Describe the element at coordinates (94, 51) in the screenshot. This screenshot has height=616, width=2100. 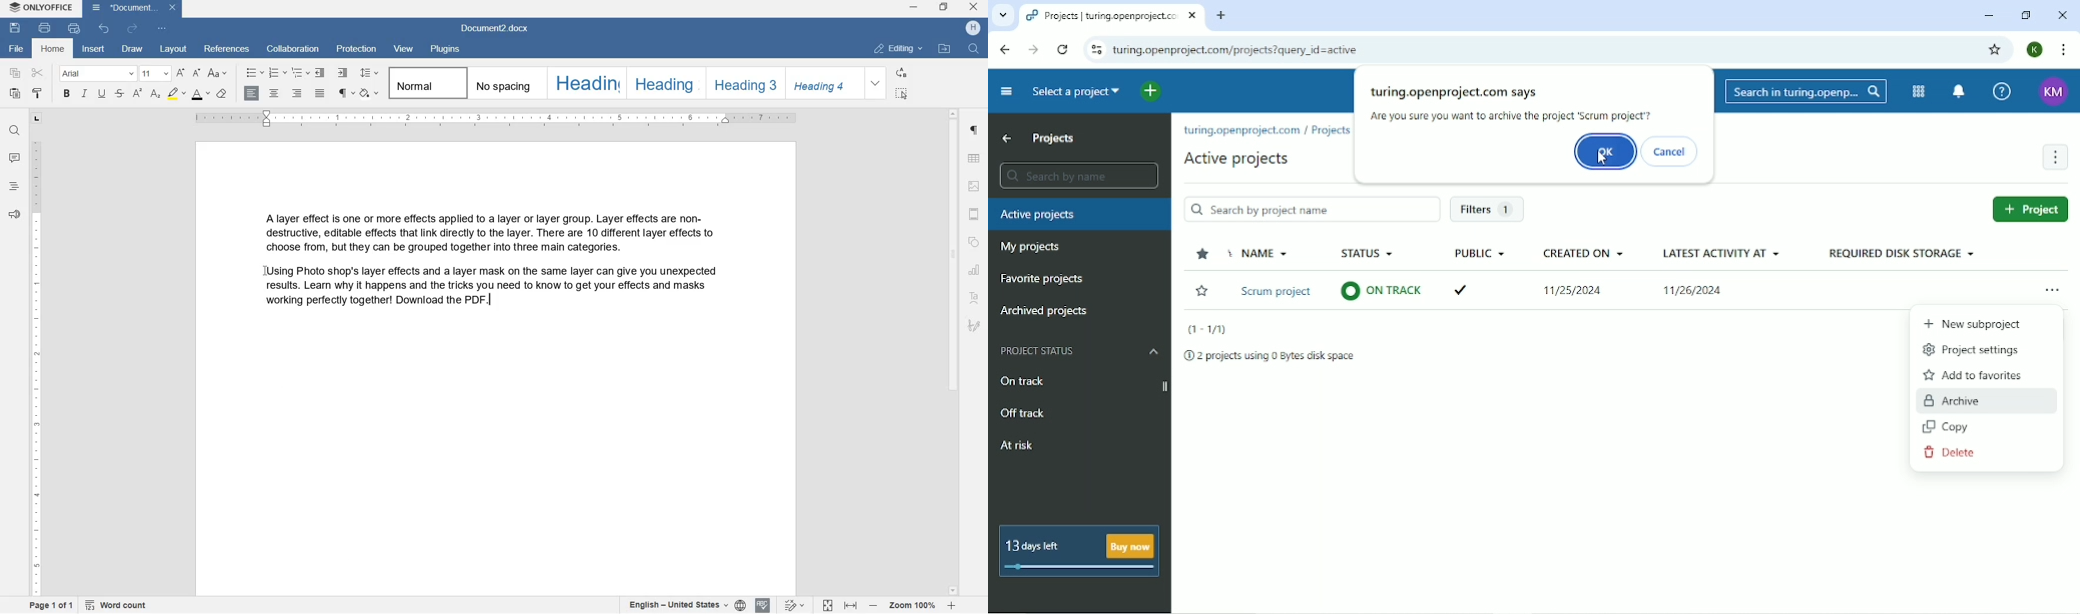
I see `INSERT` at that location.